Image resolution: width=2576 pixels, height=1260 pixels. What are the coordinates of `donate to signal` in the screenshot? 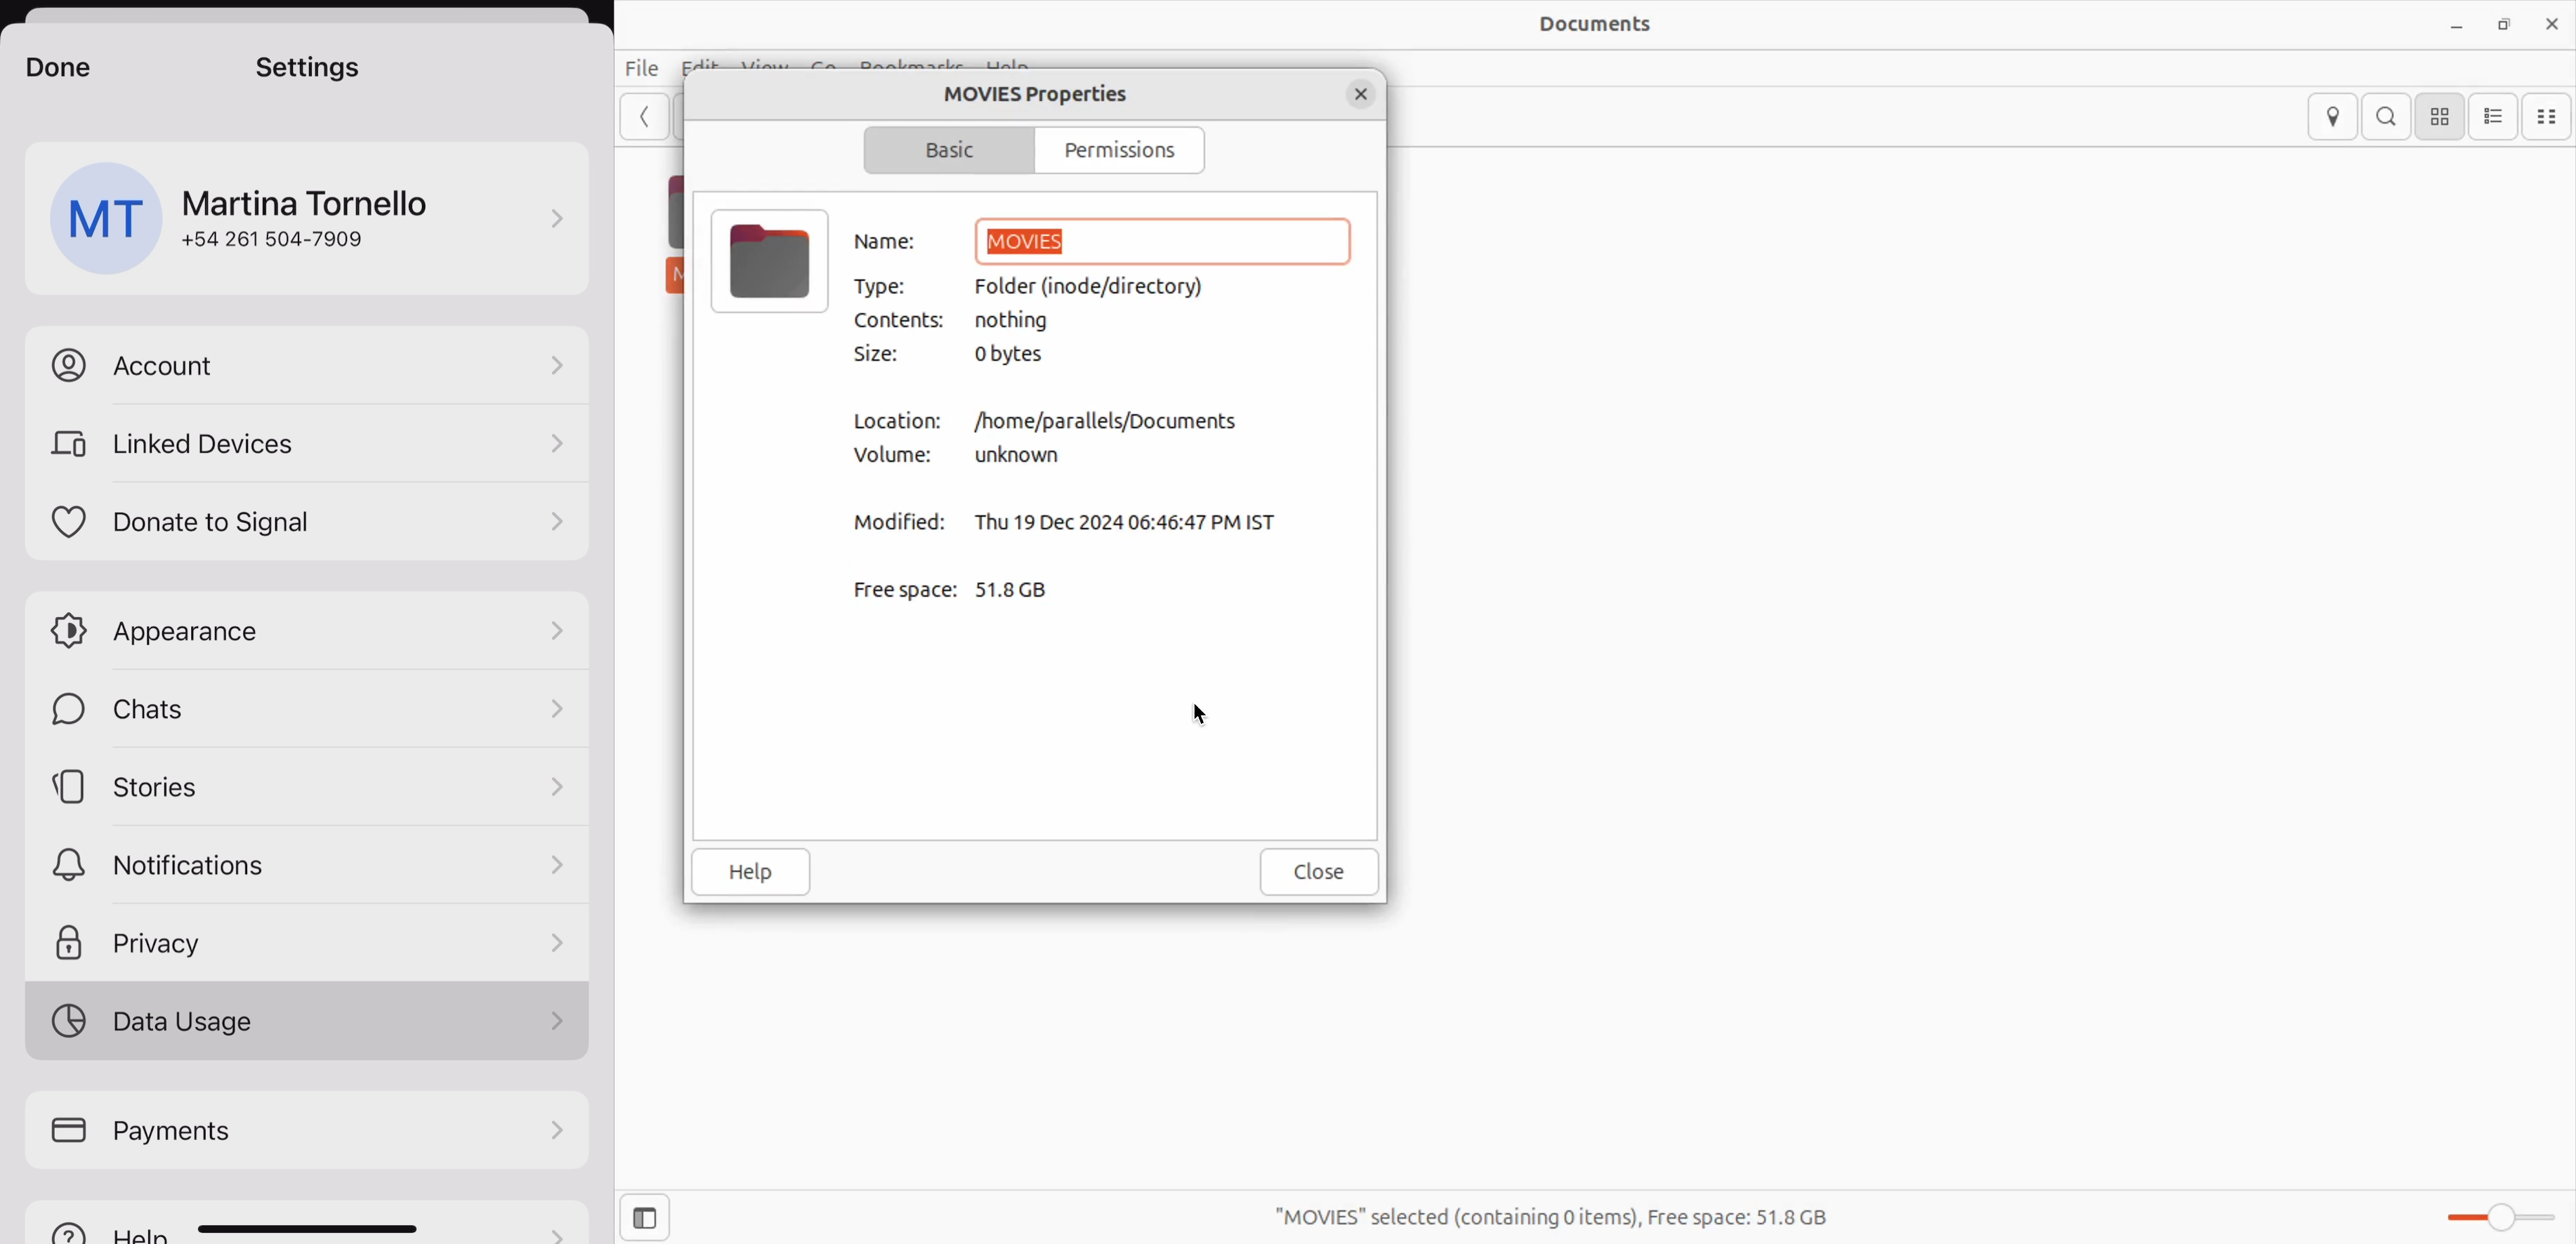 It's located at (308, 520).